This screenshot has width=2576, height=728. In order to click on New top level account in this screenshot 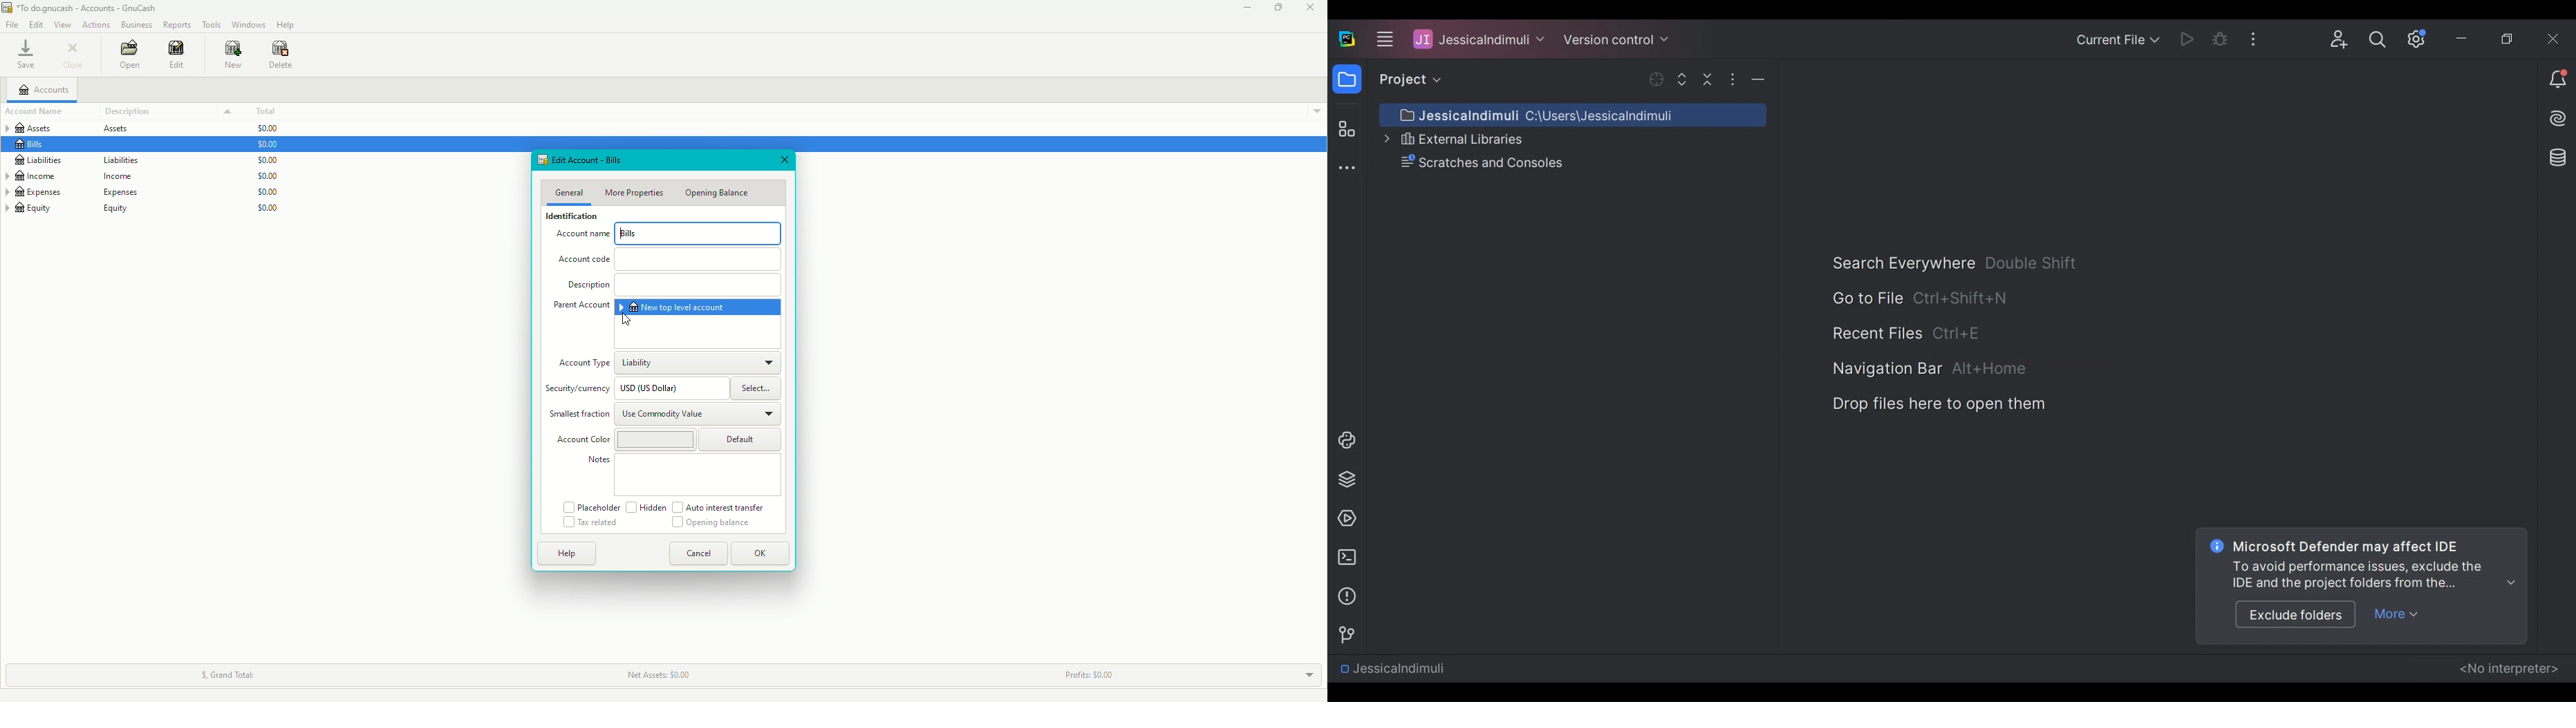, I will do `click(694, 307)`.